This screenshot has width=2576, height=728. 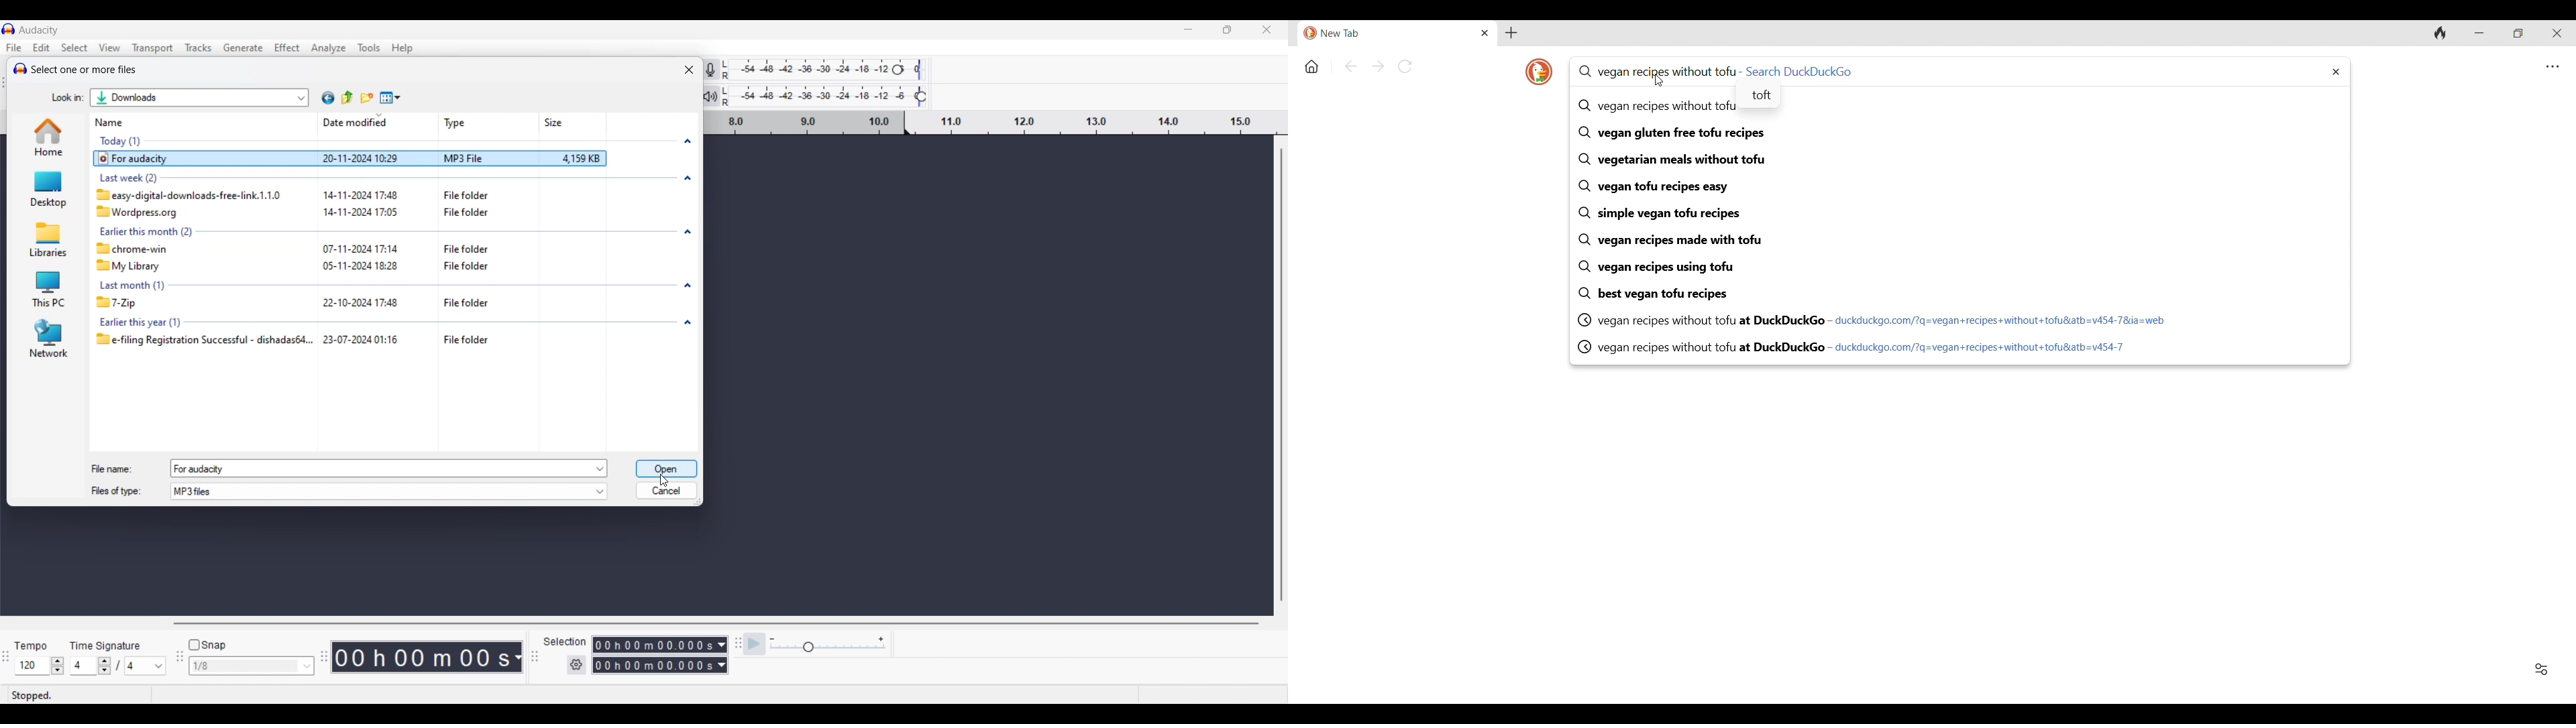 I want to click on Home folder, so click(x=47, y=137).